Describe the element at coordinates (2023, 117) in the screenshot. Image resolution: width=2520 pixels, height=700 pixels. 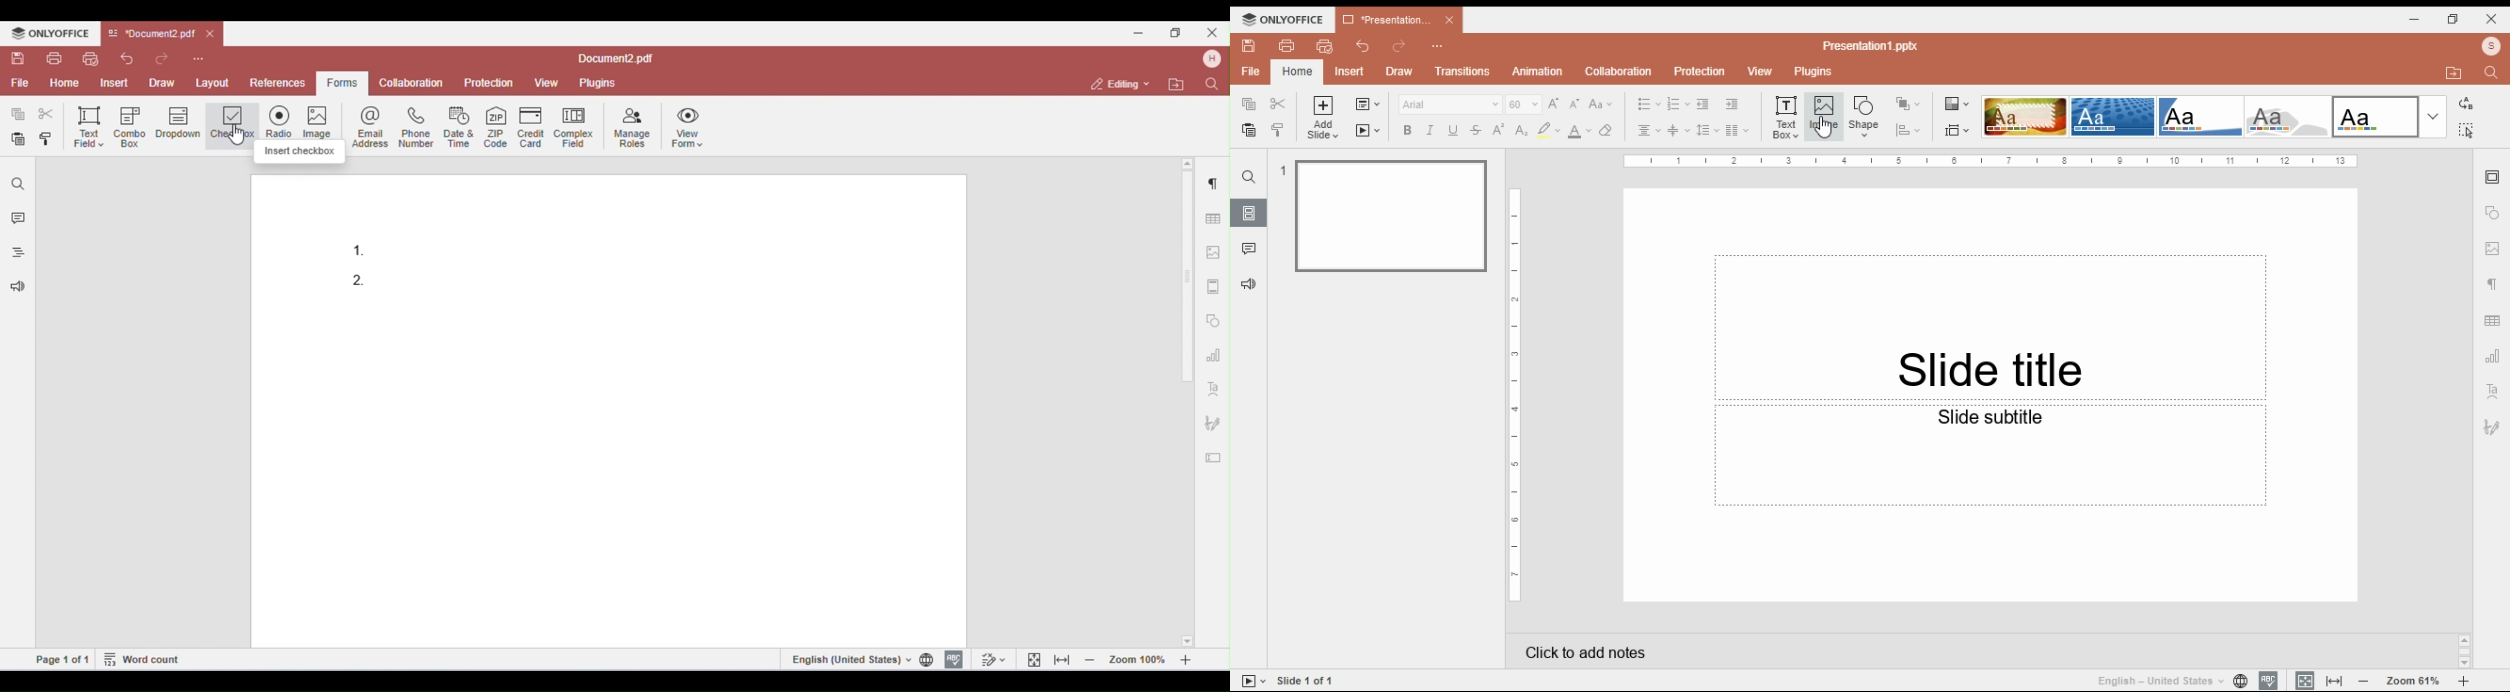
I see `theme 1` at that location.